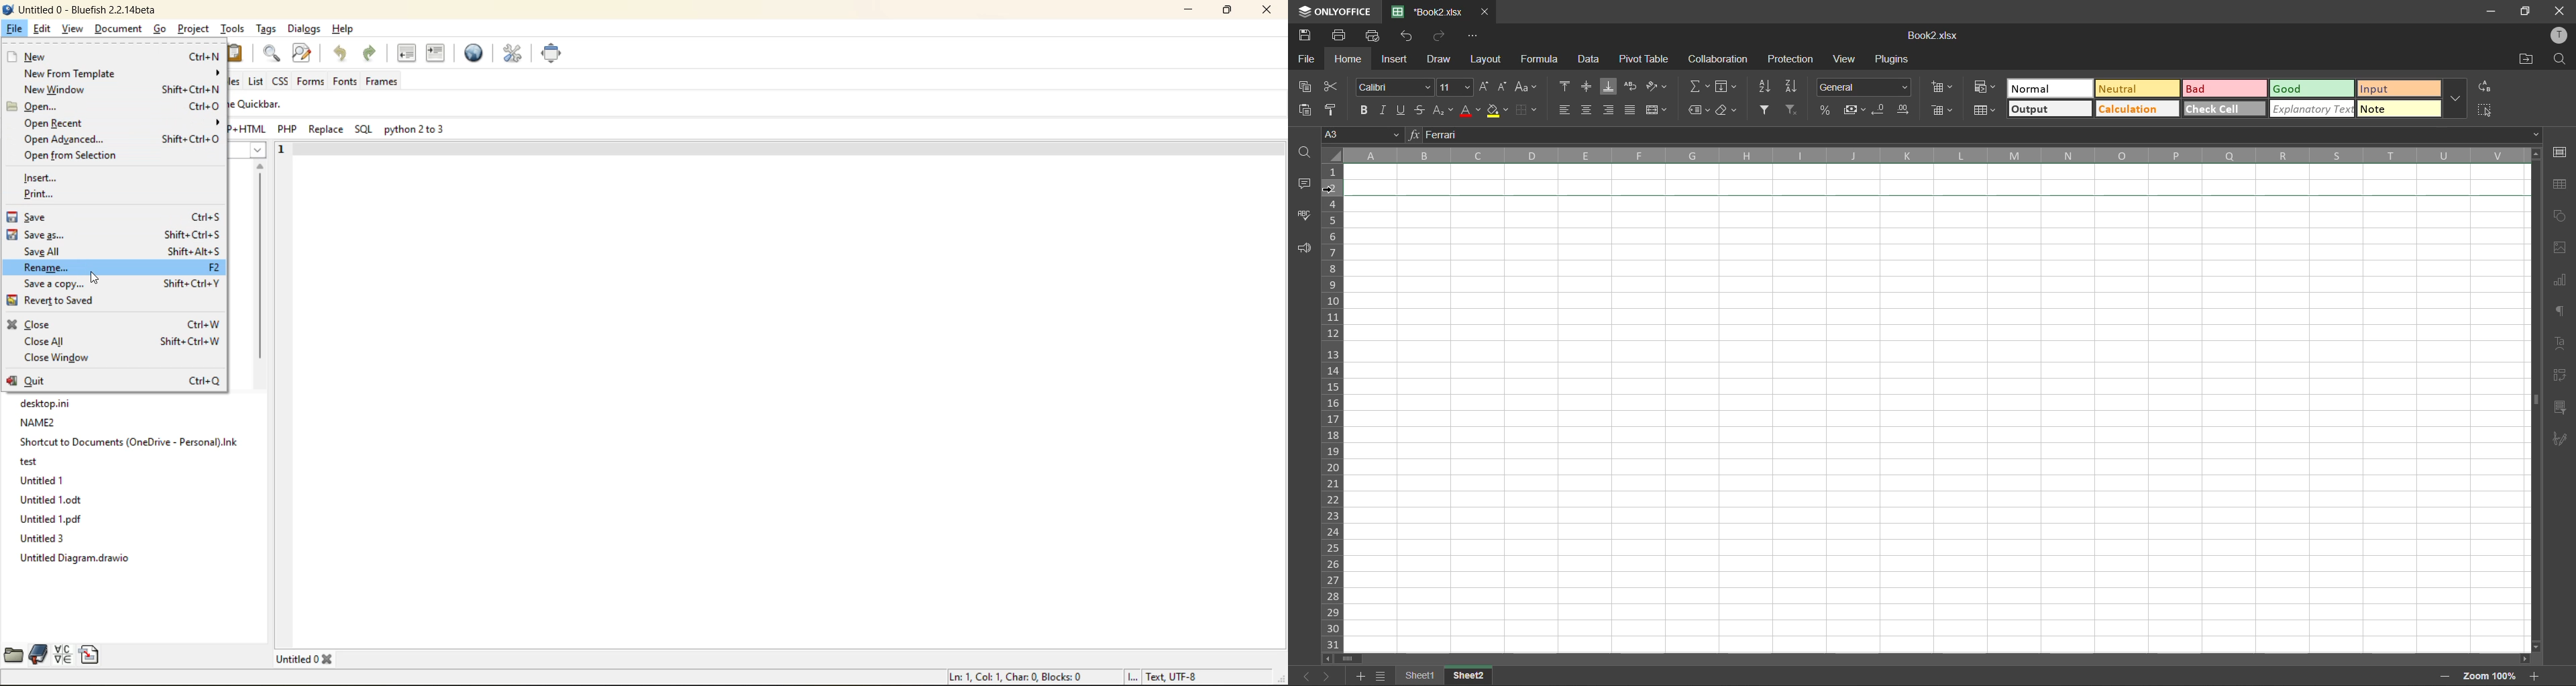 The image size is (2576, 700). What do you see at coordinates (1336, 110) in the screenshot?
I see `copy style` at bounding box center [1336, 110].